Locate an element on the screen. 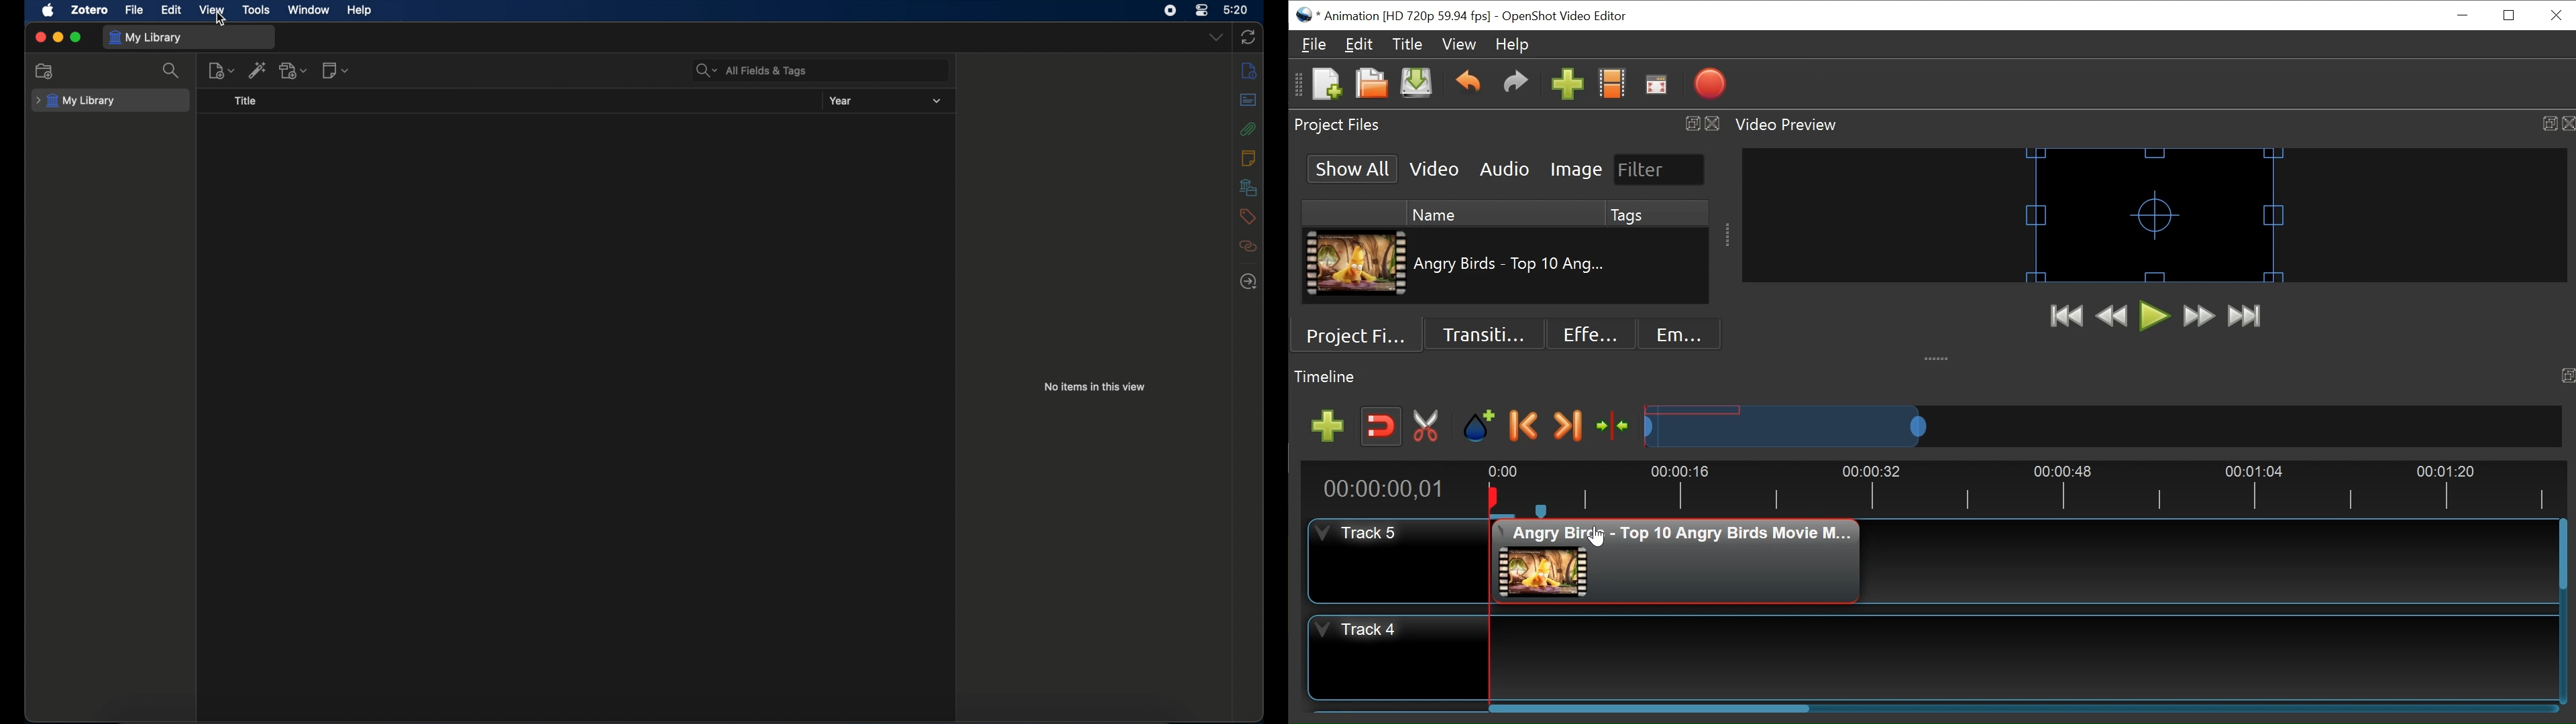 The height and width of the screenshot is (728, 2576). maximize is located at coordinates (76, 38).